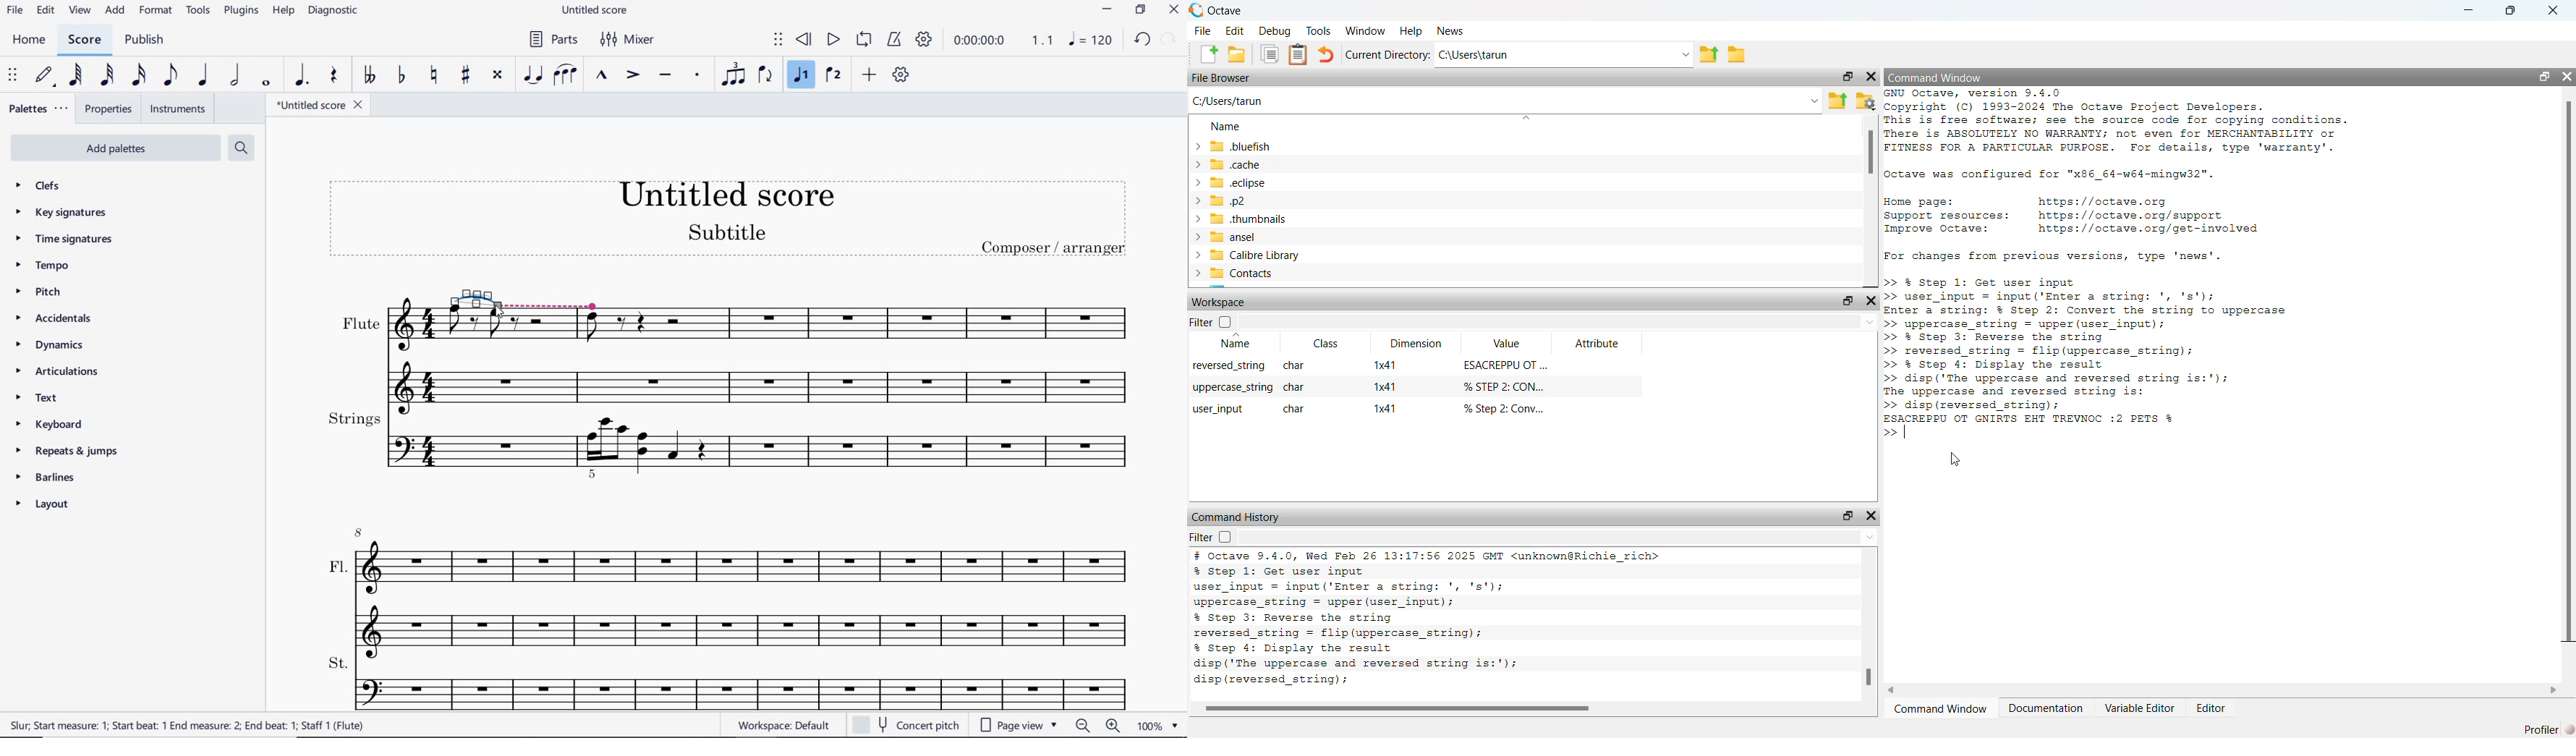 Image resolution: width=2576 pixels, height=756 pixels. Describe the element at coordinates (2139, 708) in the screenshot. I see `variable editor` at that location.